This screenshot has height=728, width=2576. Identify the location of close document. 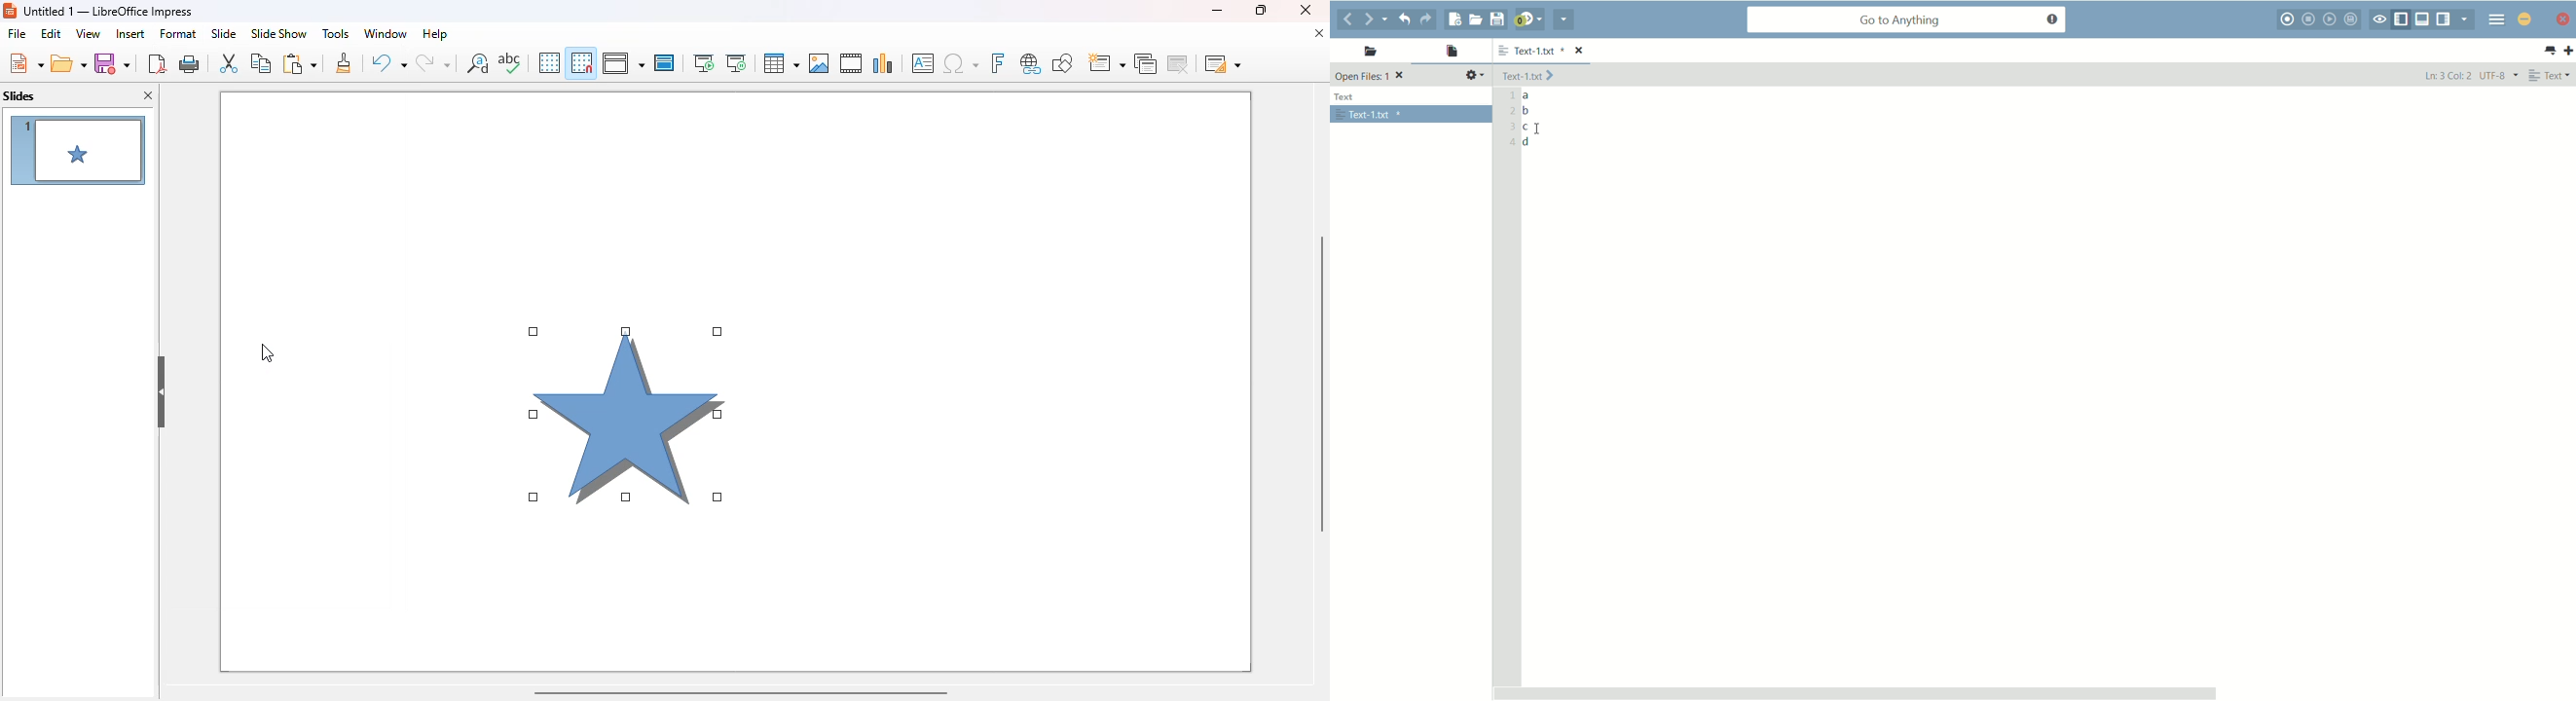
(1318, 33).